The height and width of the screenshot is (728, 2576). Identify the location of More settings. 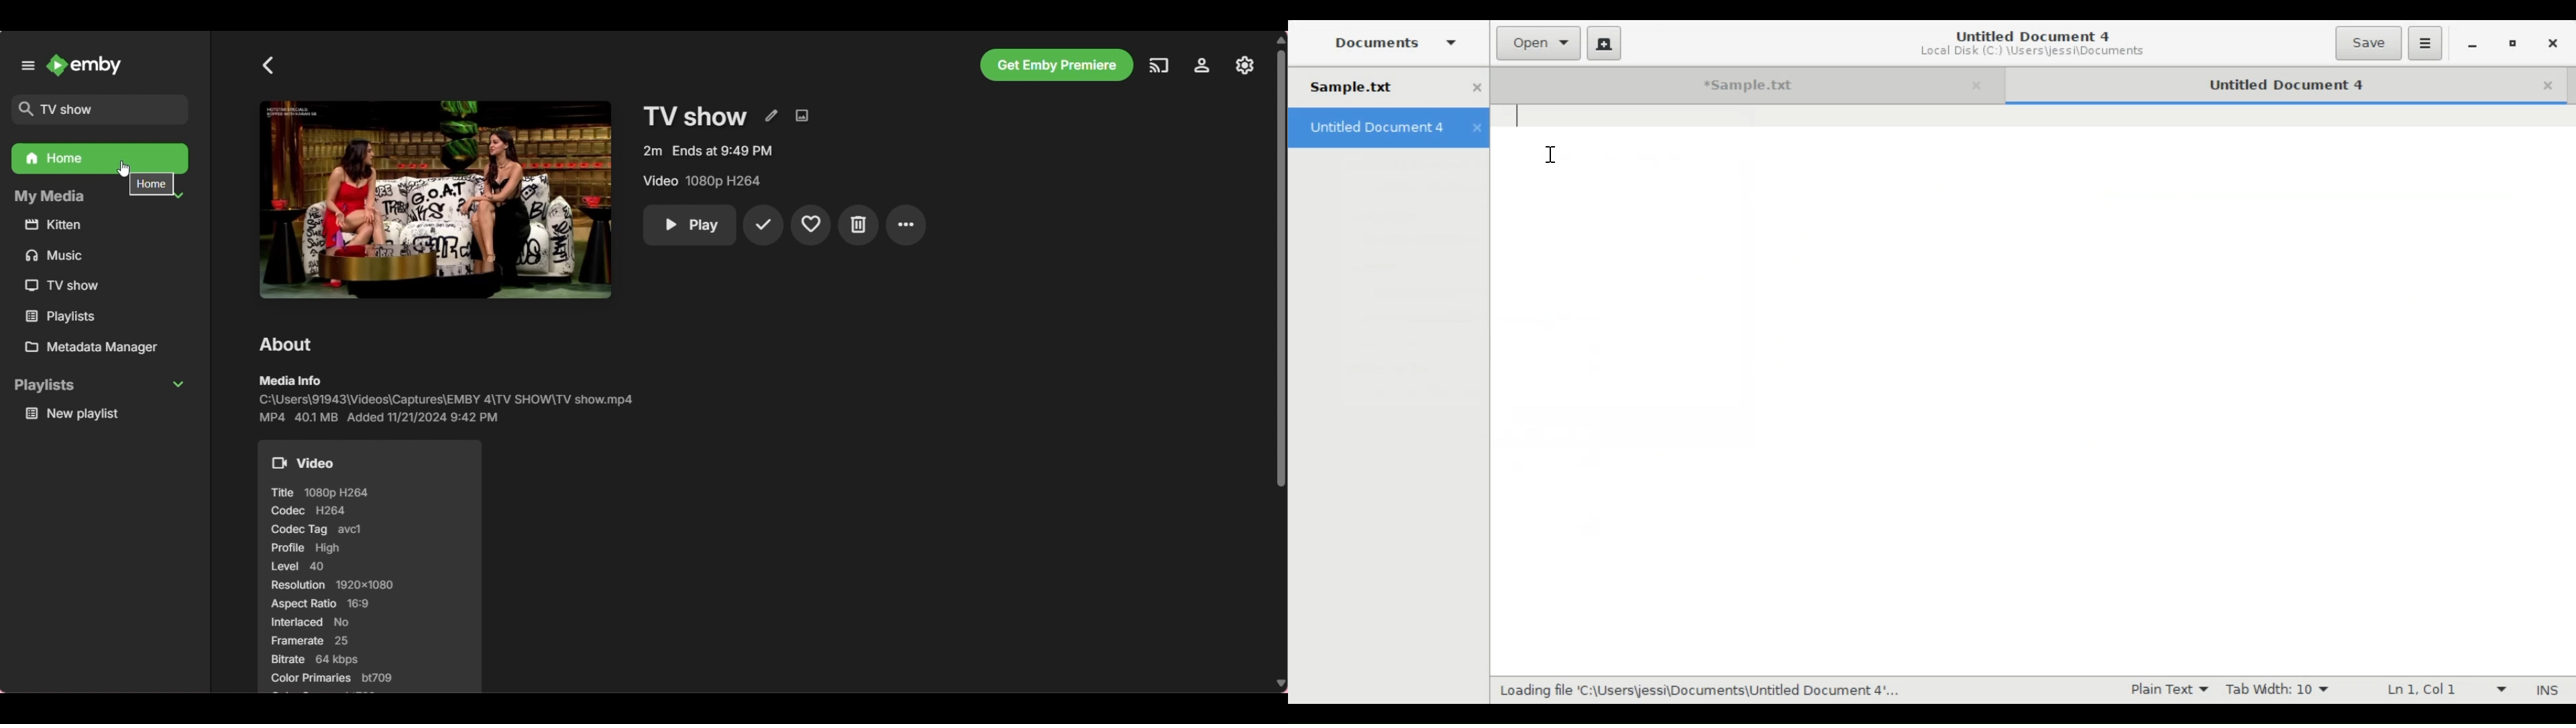
(906, 225).